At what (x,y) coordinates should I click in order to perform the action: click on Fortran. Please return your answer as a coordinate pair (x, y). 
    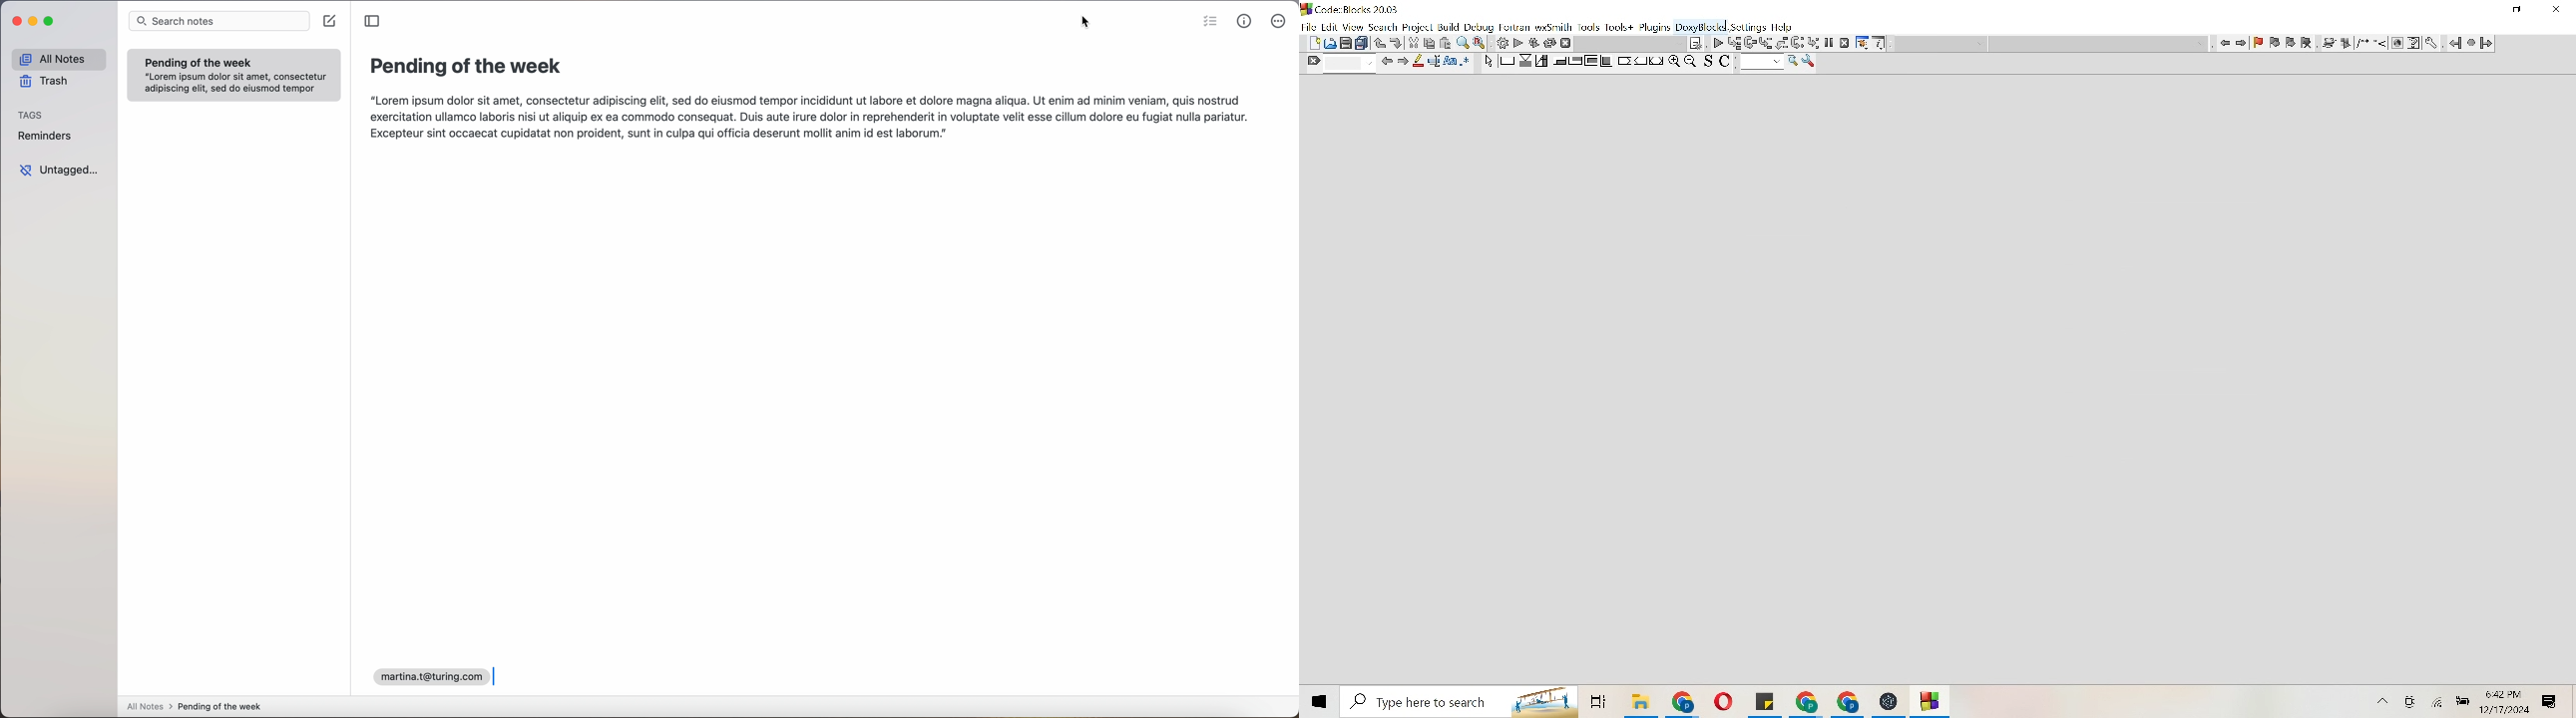
    Looking at the image, I should click on (1515, 28).